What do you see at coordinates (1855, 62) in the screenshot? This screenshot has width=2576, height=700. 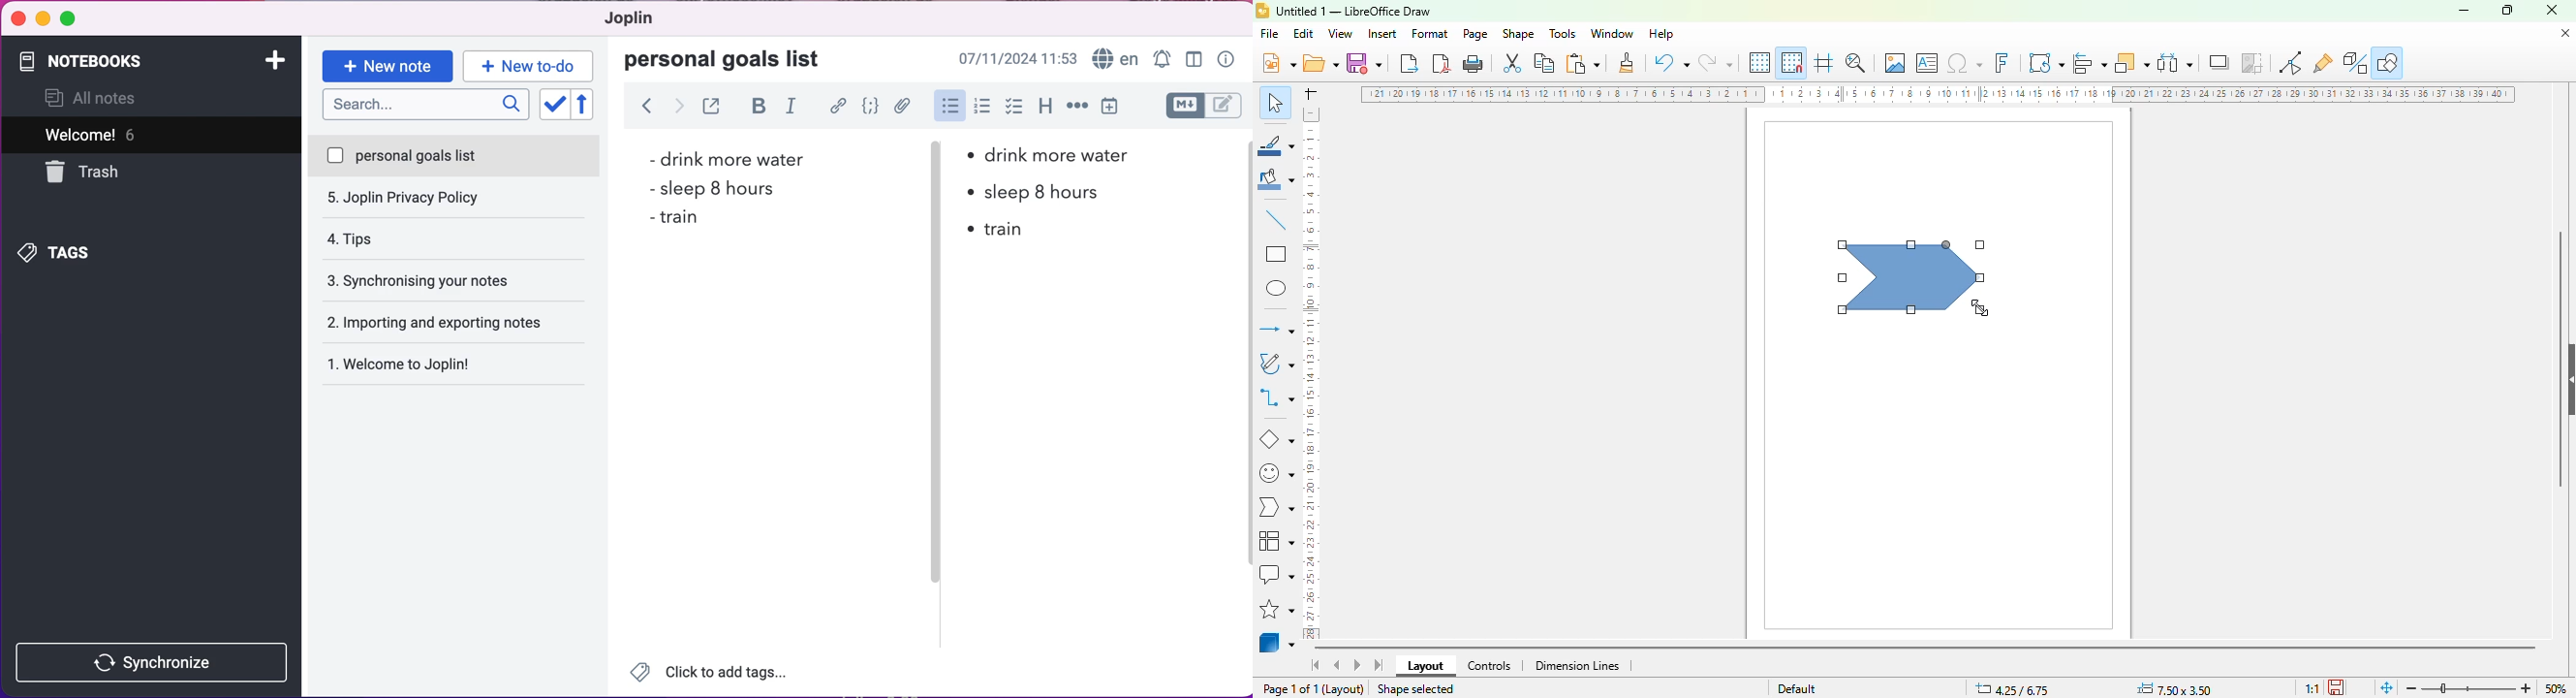 I see `zoom & pan` at bounding box center [1855, 62].